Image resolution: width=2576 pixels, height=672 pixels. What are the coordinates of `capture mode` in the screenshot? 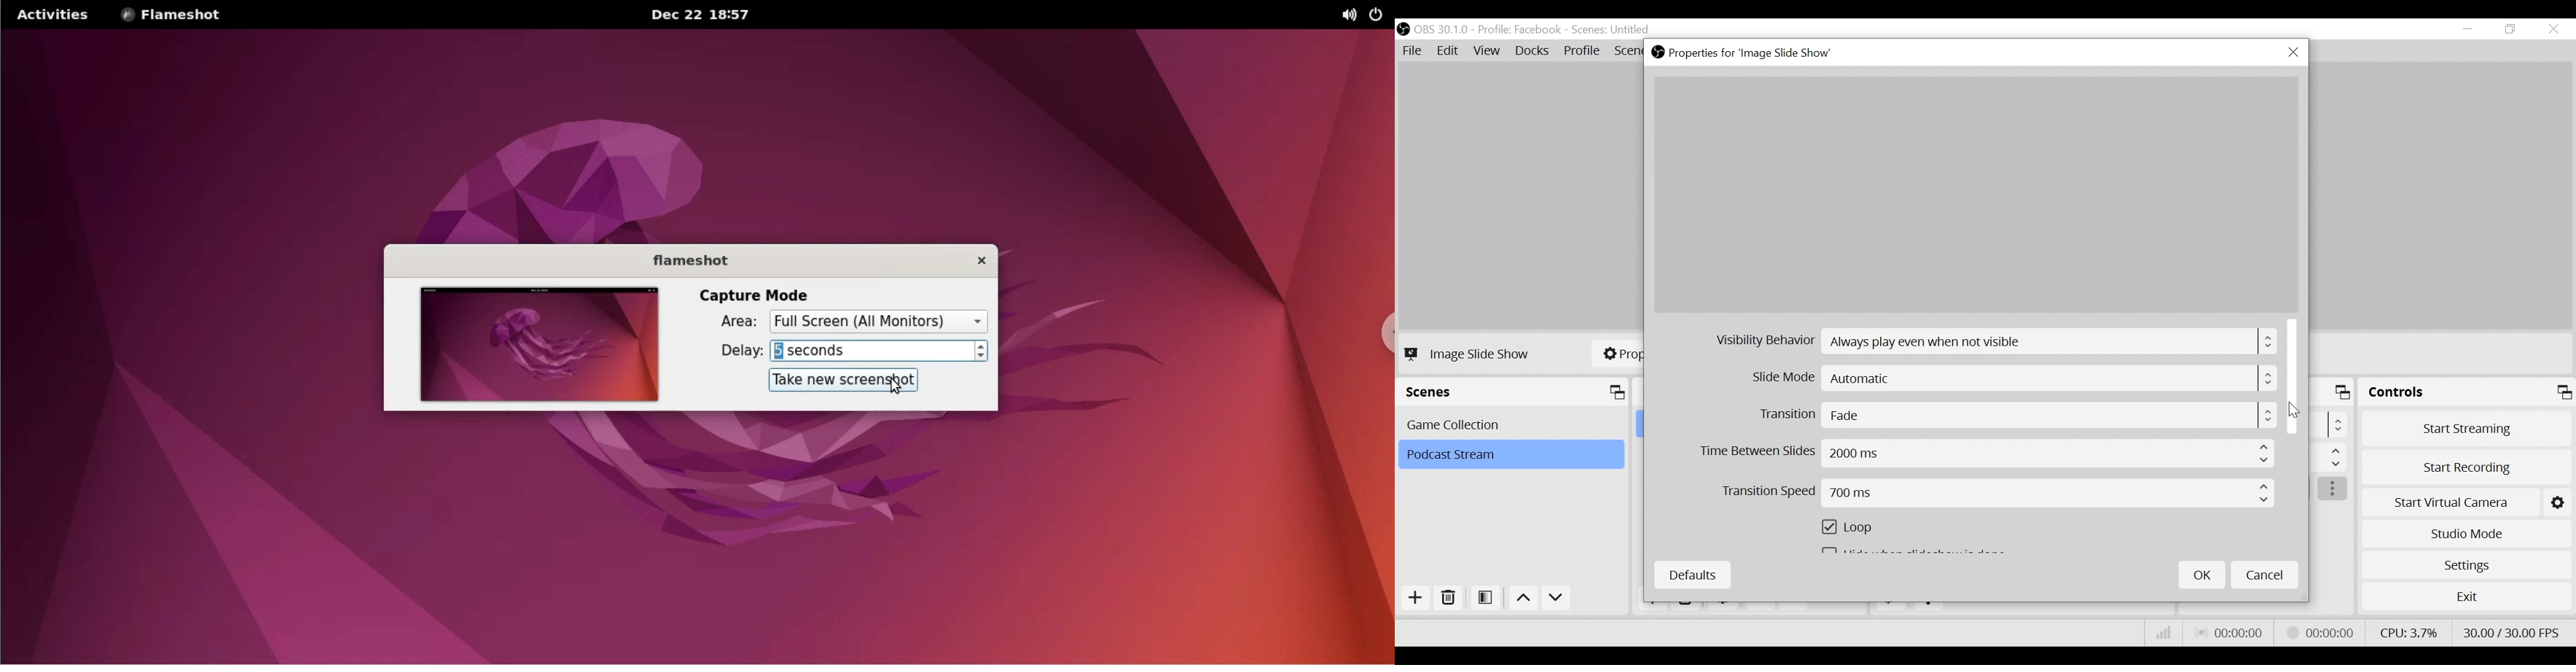 It's located at (756, 294).